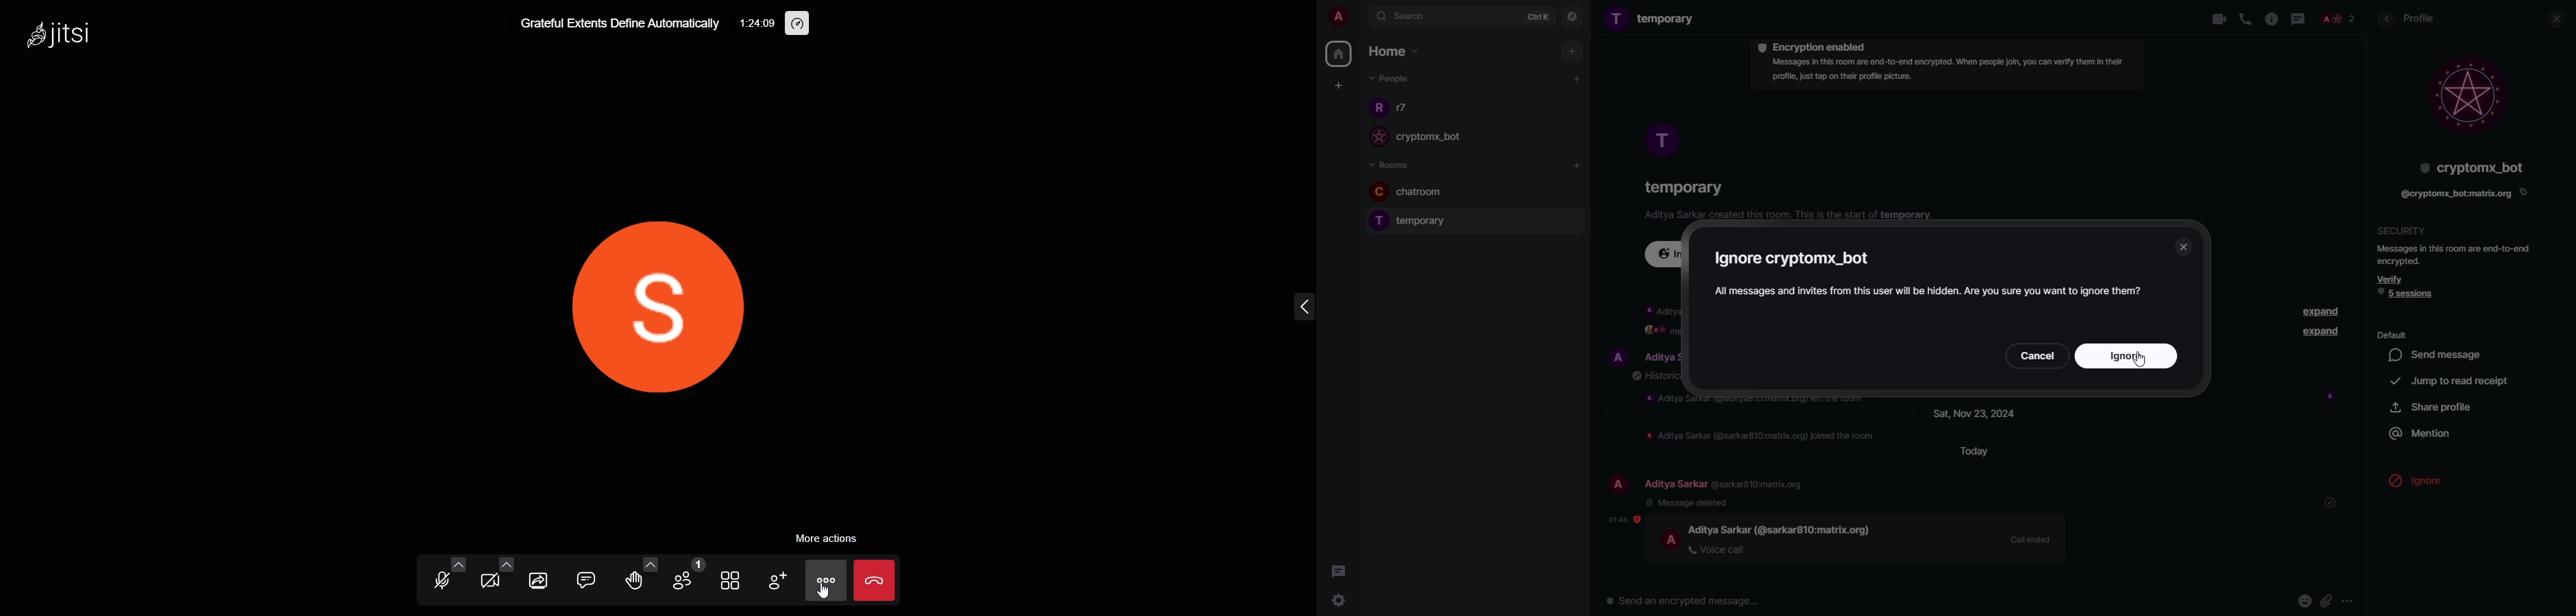  What do you see at coordinates (1661, 141) in the screenshot?
I see `profile` at bounding box center [1661, 141].